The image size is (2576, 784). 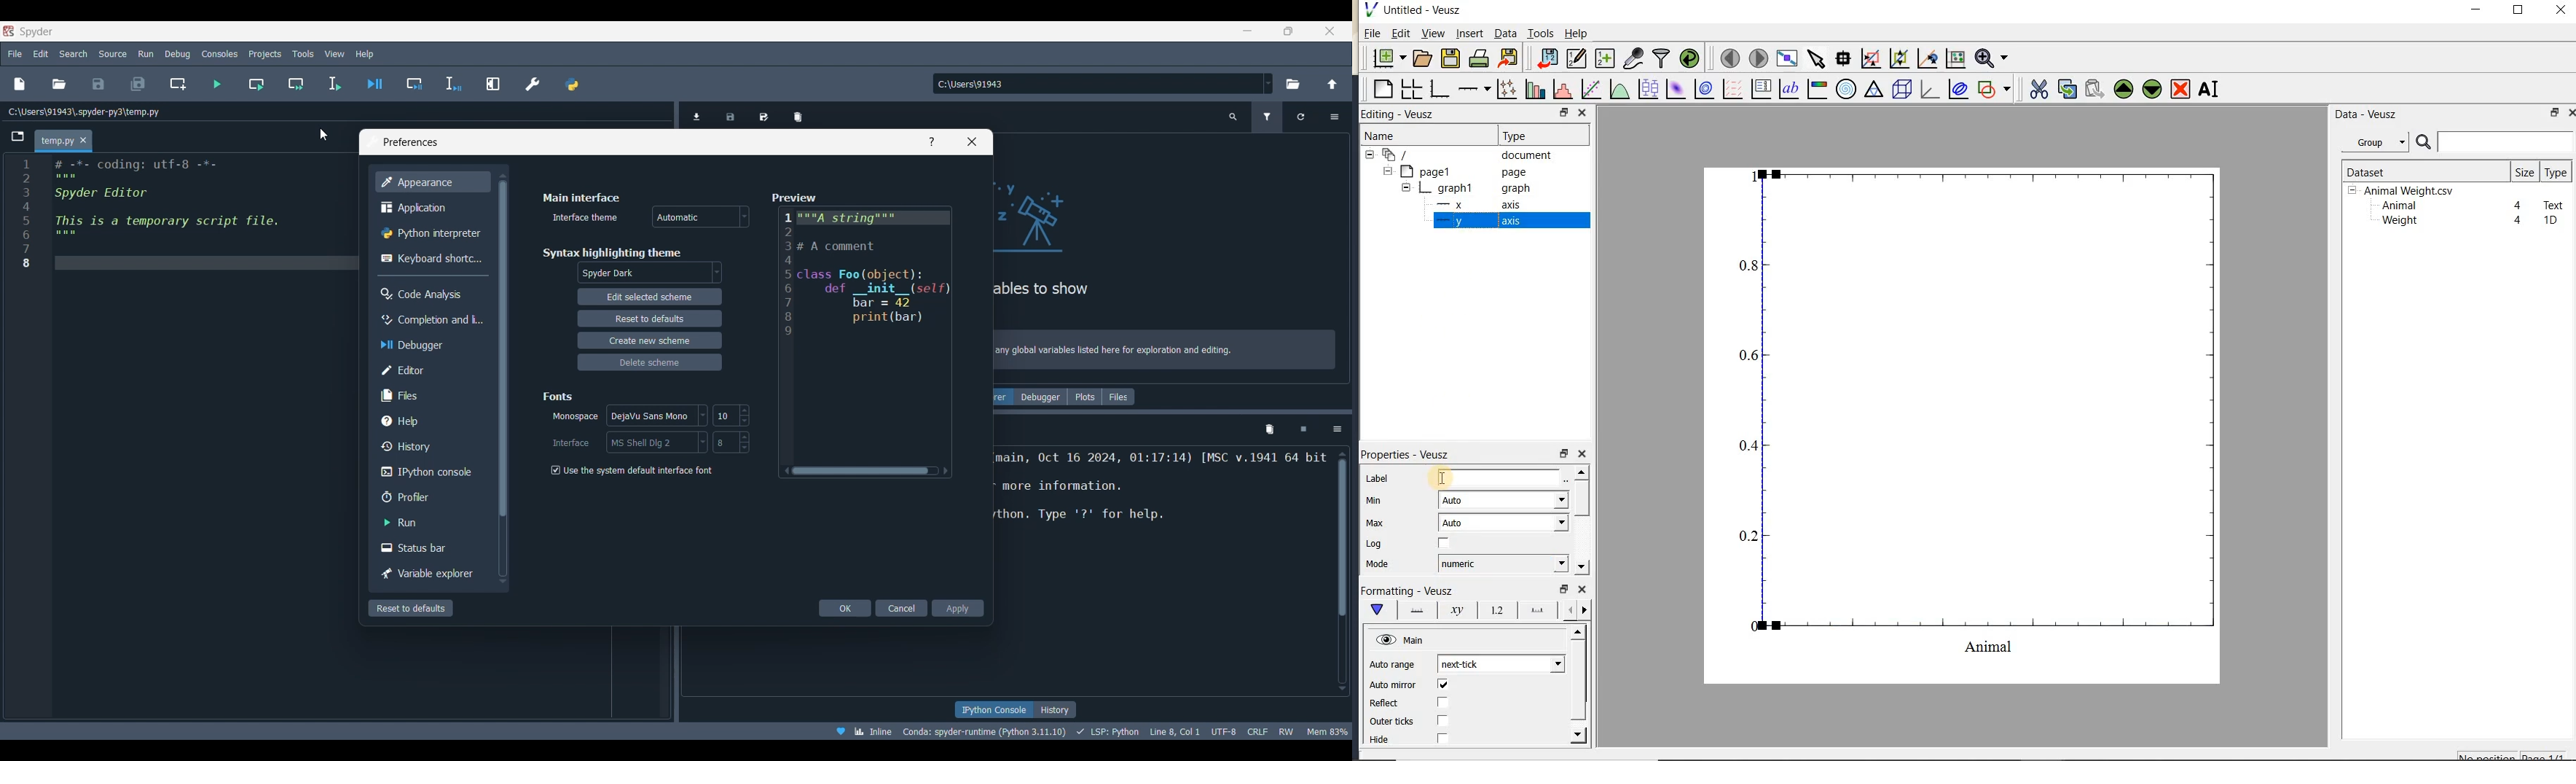 What do you see at coordinates (407, 521) in the screenshot?
I see `Run` at bounding box center [407, 521].